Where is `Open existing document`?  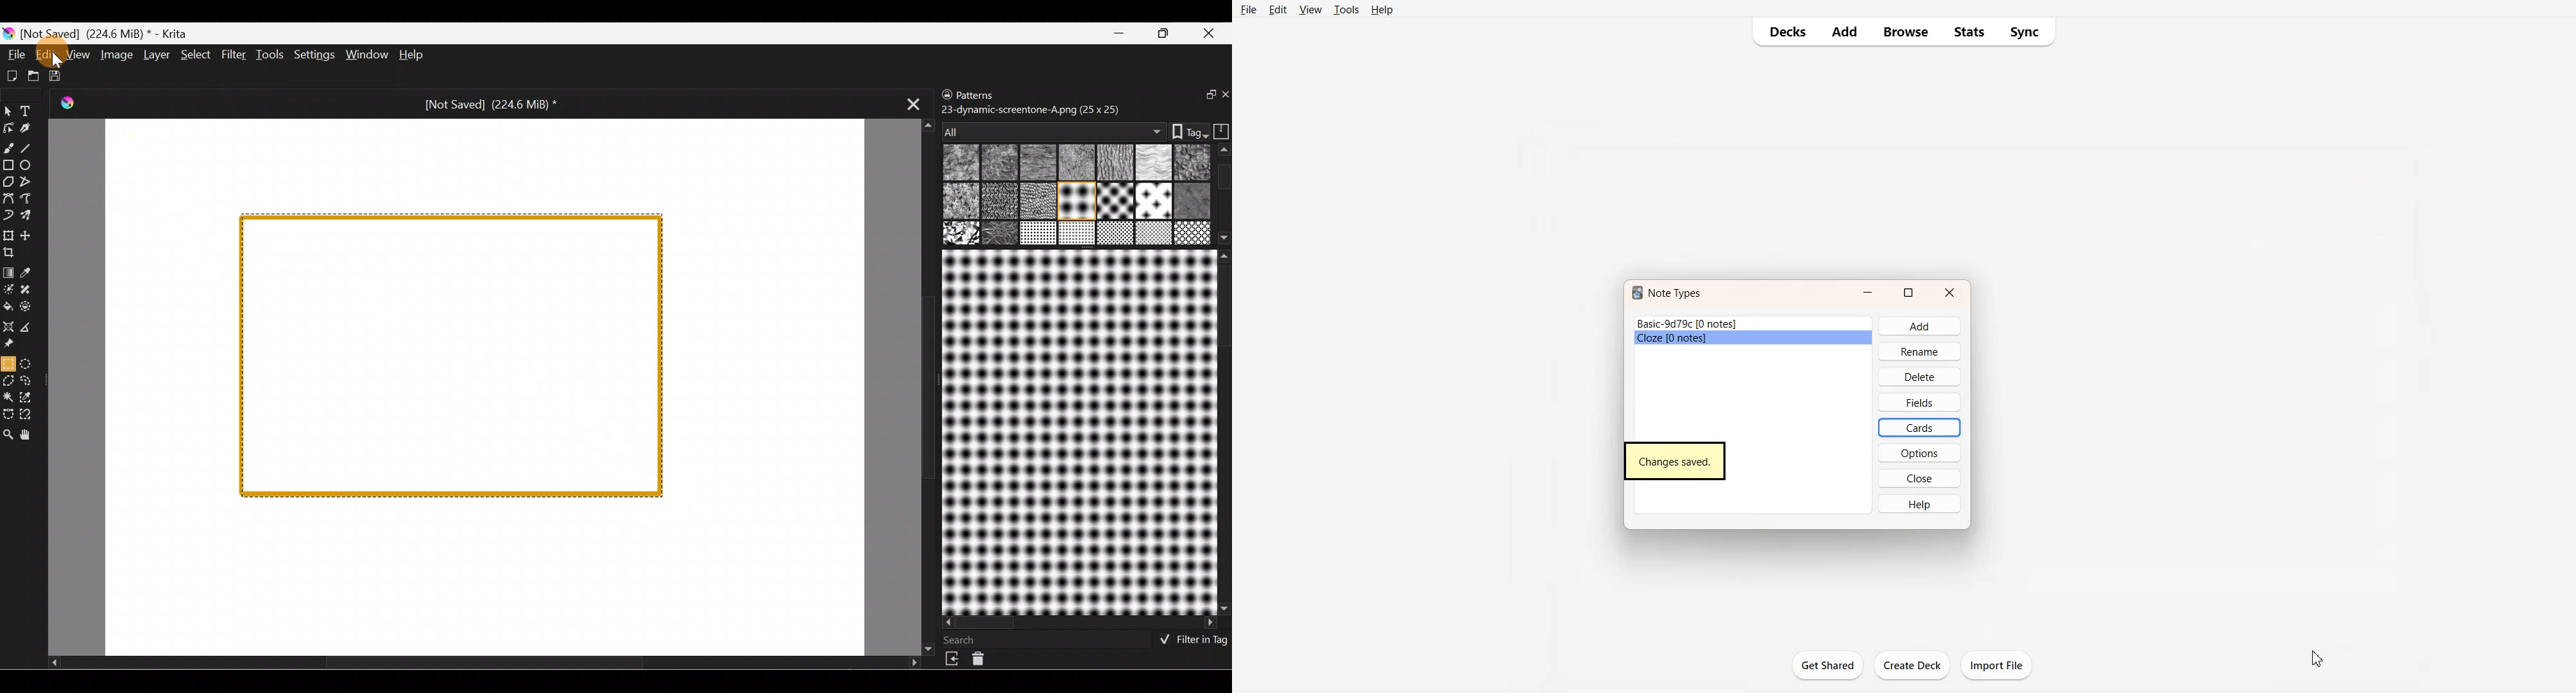
Open existing document is located at coordinates (31, 74).